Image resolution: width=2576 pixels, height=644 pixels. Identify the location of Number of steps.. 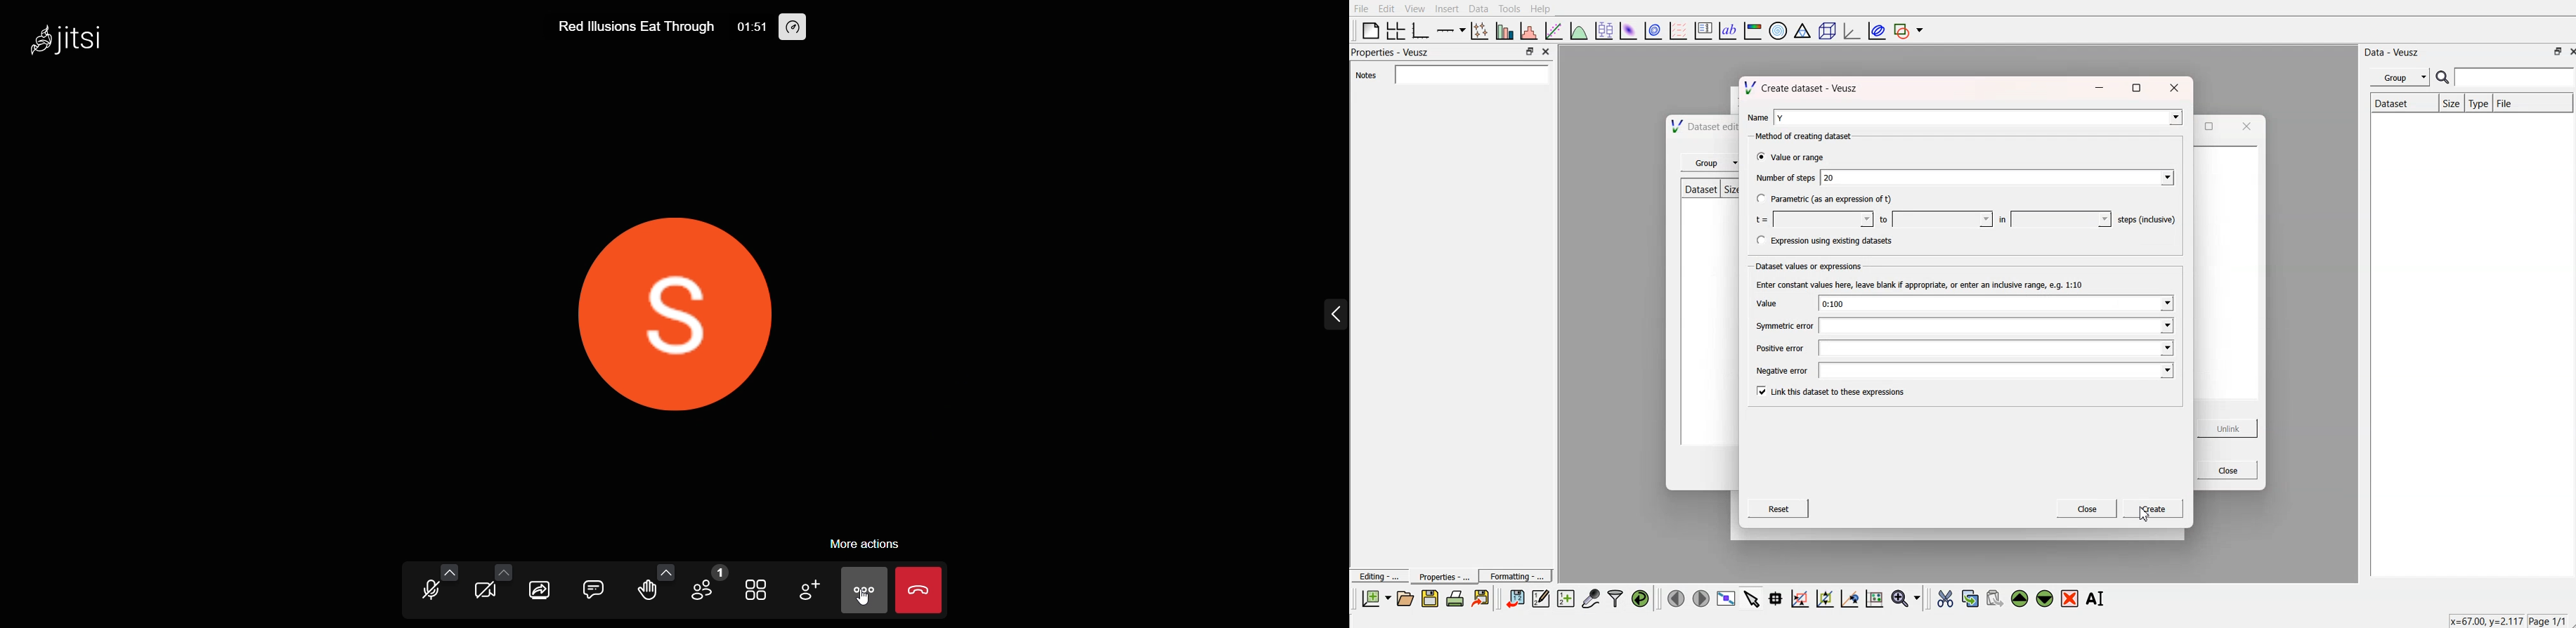
(1782, 179).